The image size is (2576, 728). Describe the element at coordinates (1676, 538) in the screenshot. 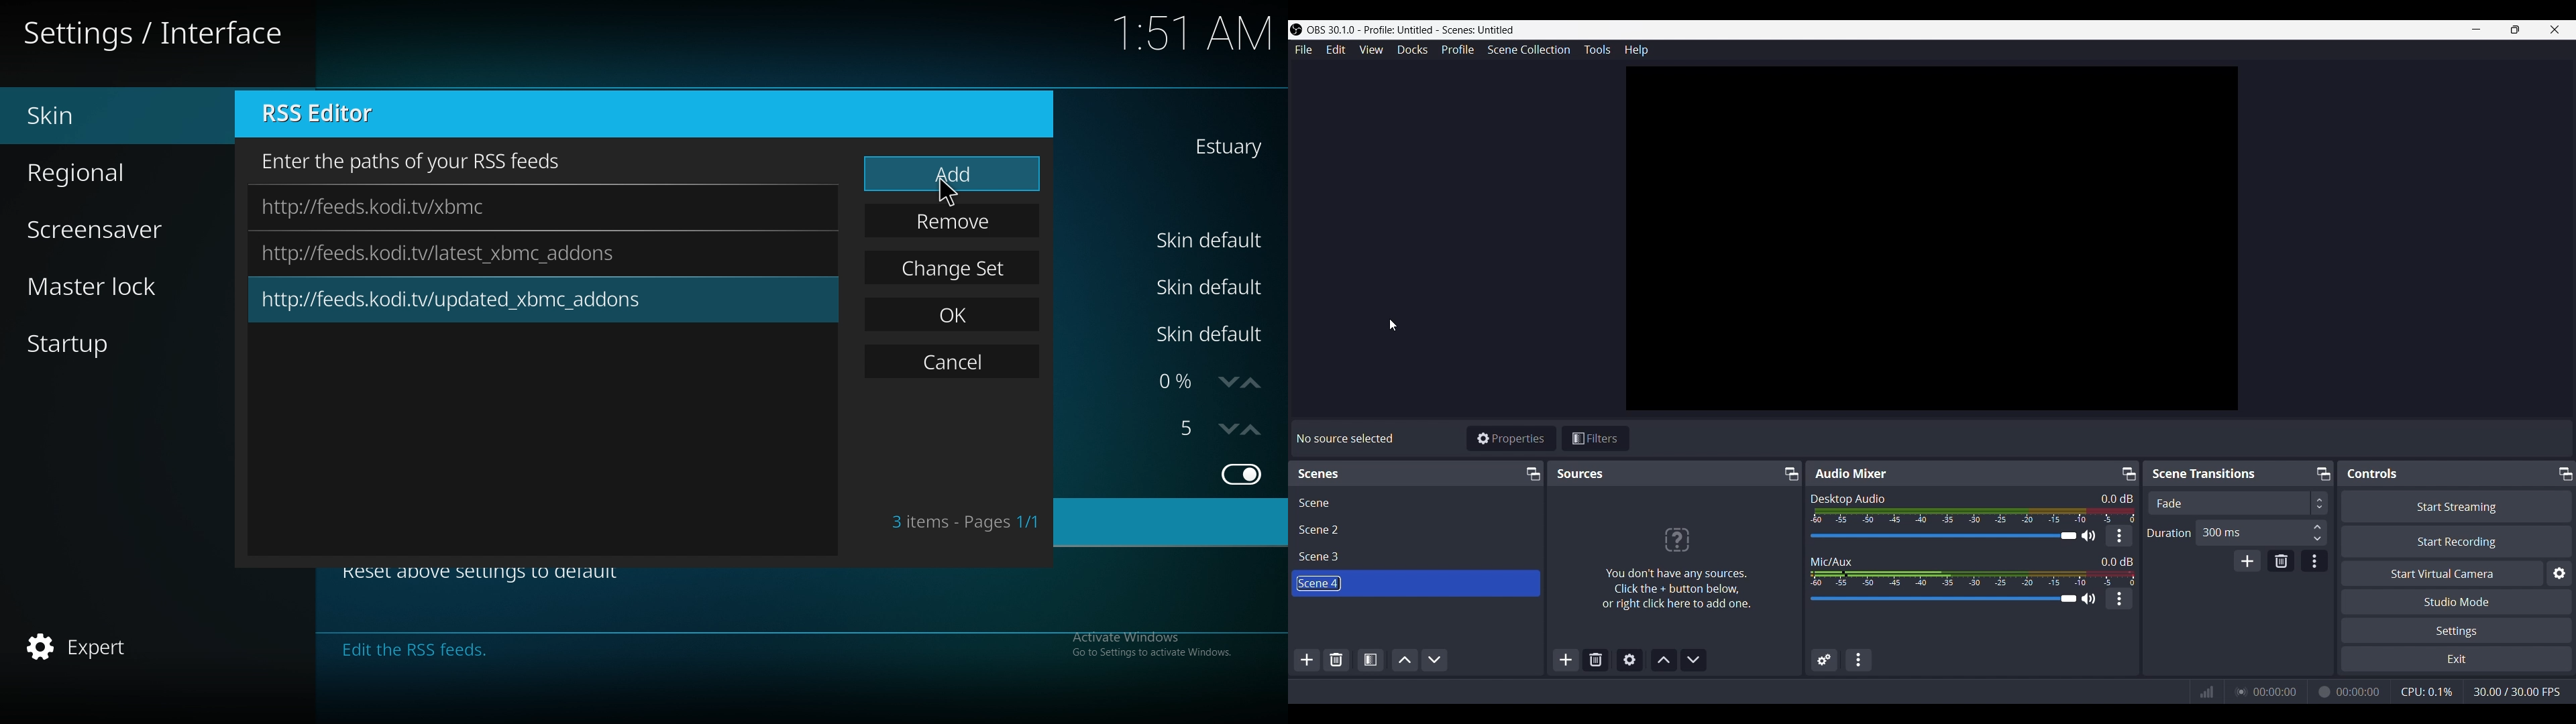

I see `?` at that location.